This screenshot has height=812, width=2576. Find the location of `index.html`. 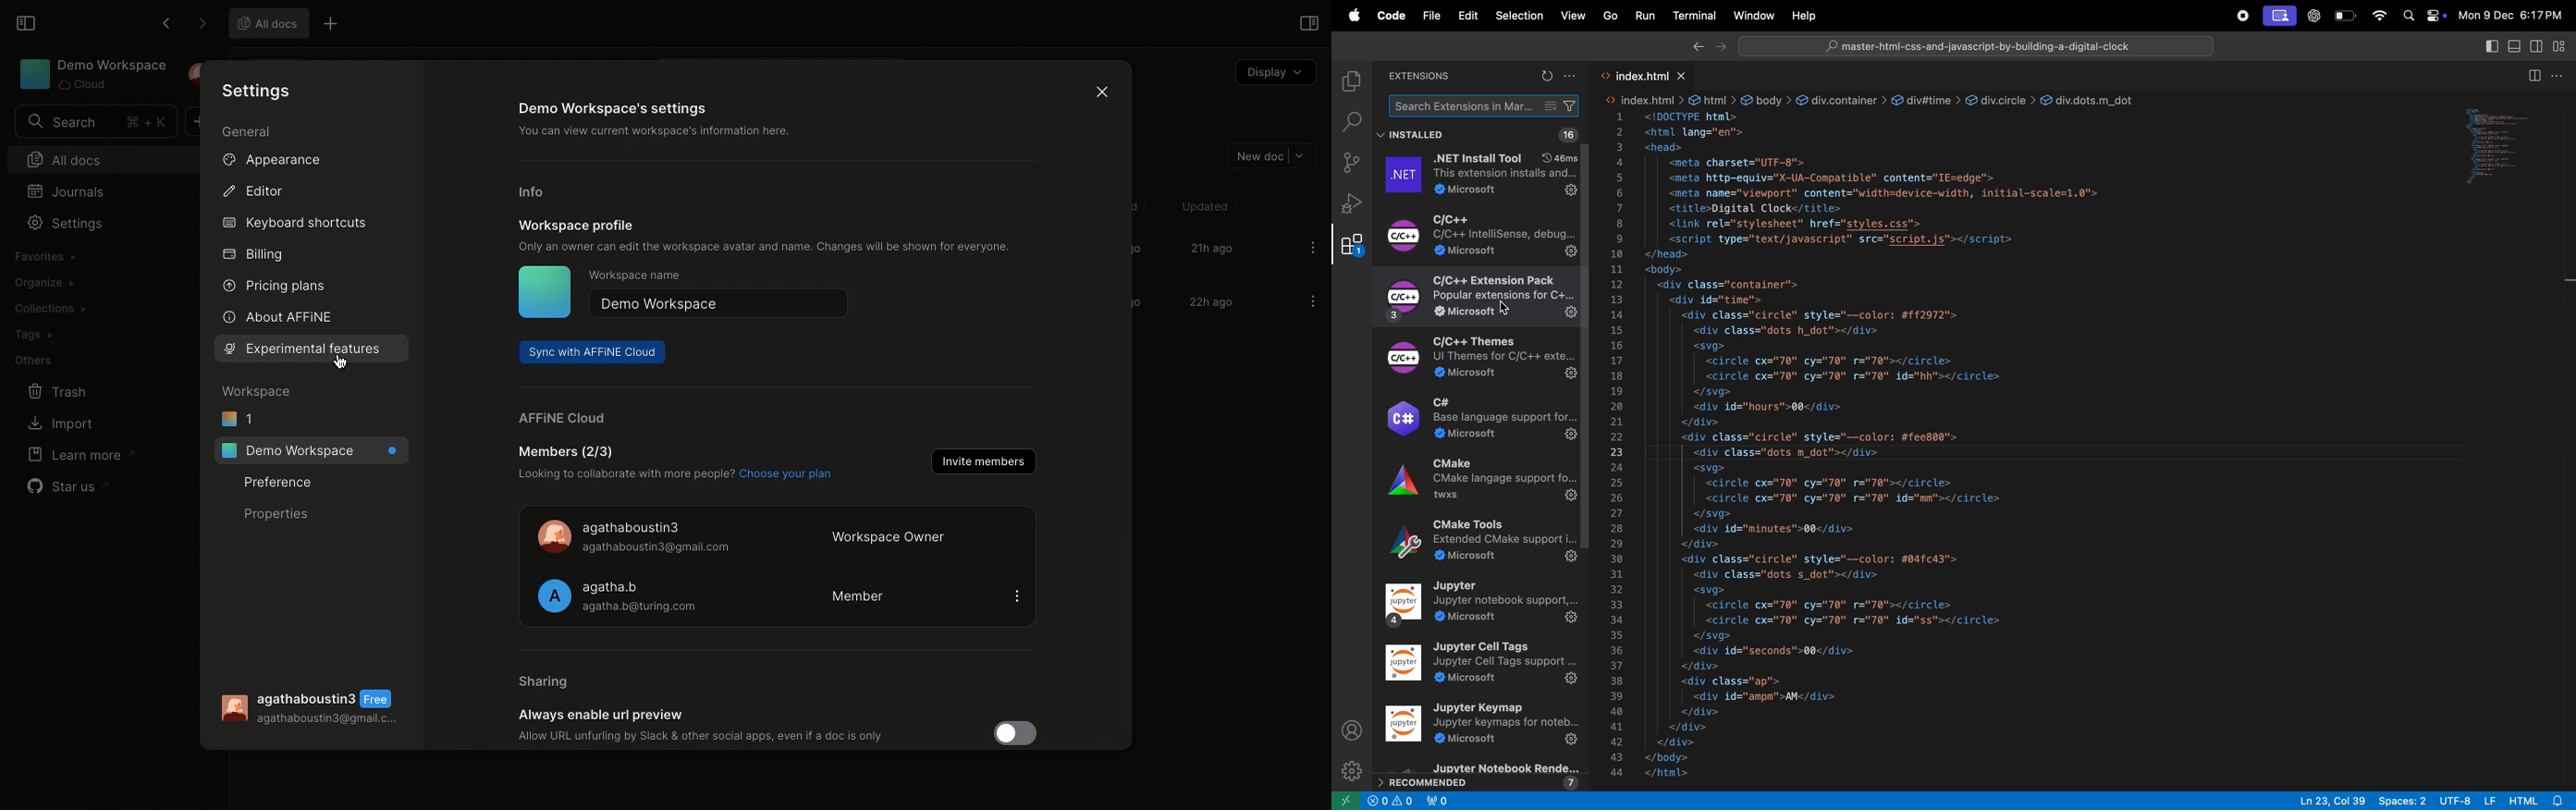

index.html is located at coordinates (1653, 75).